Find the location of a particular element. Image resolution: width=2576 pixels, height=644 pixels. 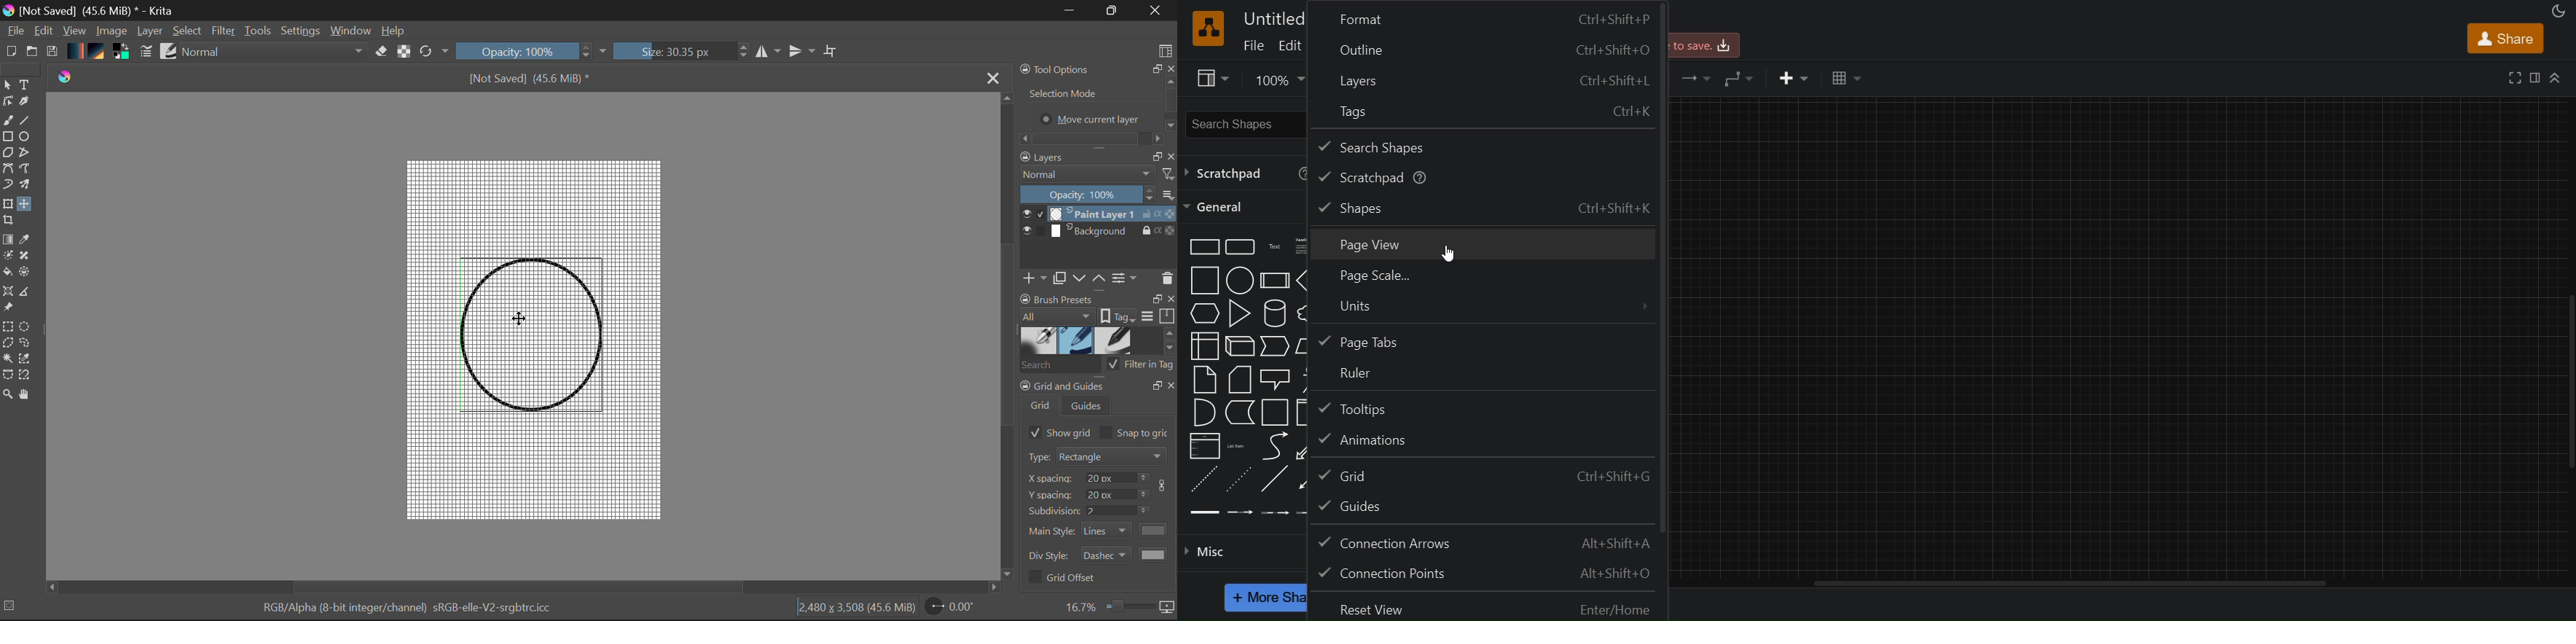

Brush Presets Docket Tab is located at coordinates (1098, 308).